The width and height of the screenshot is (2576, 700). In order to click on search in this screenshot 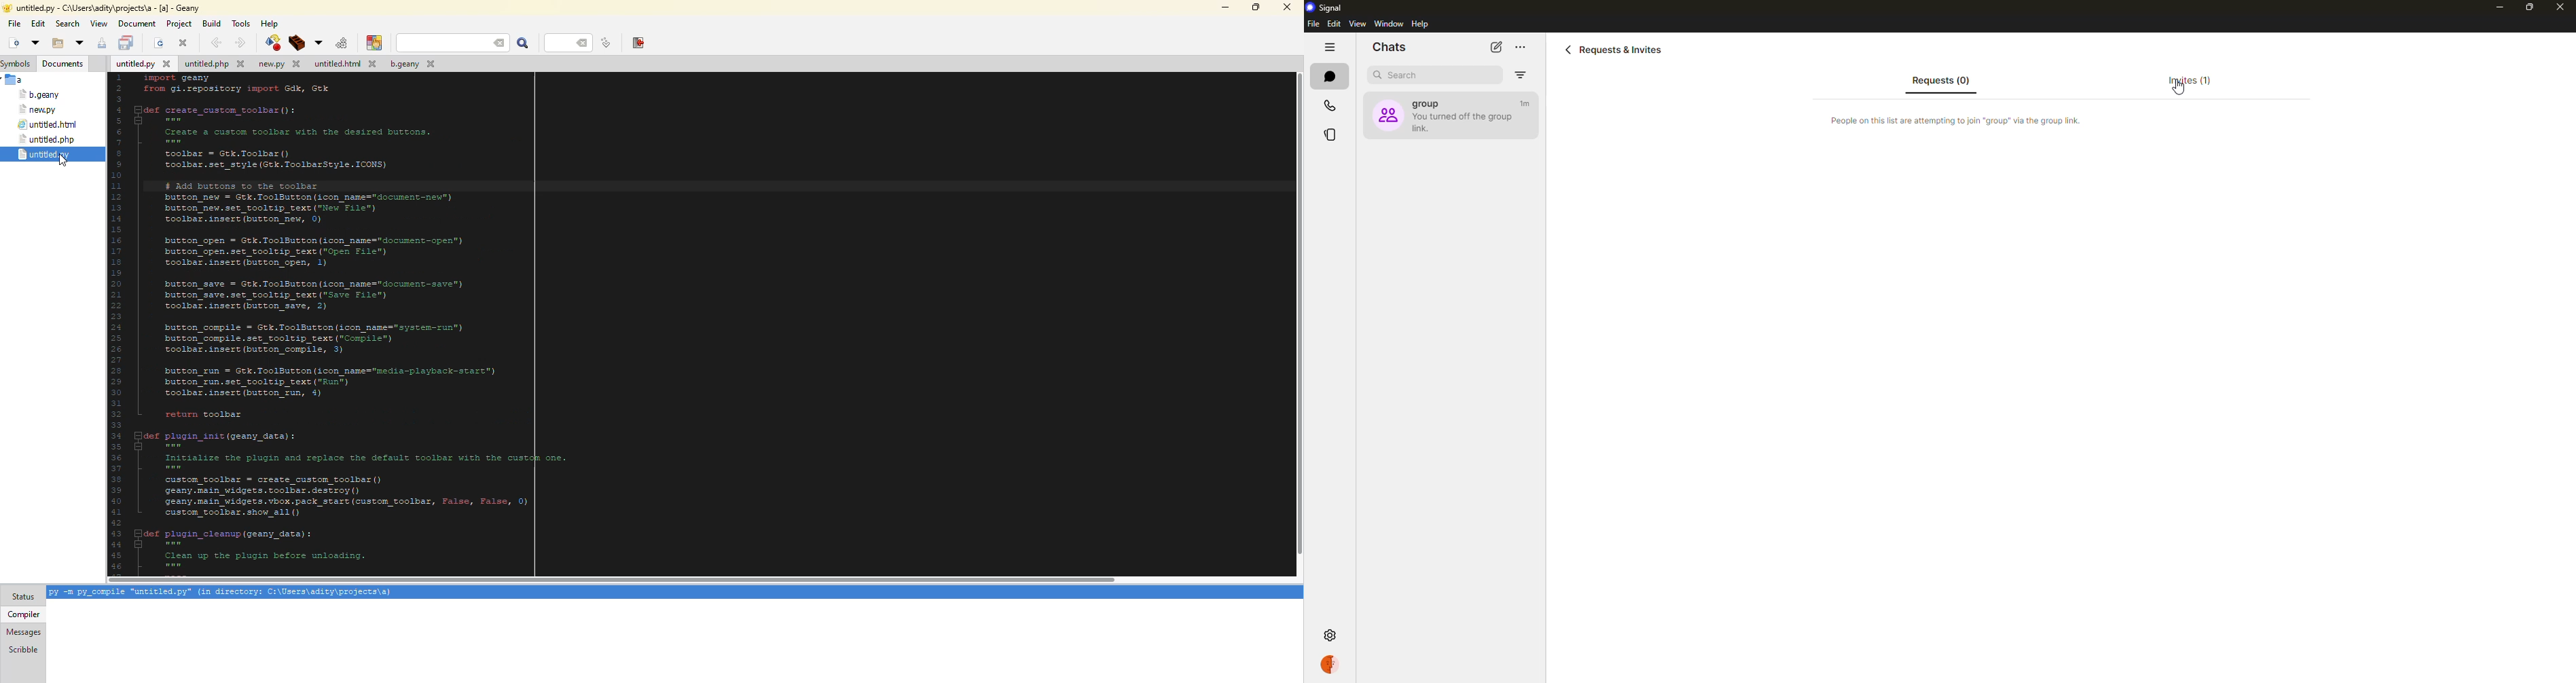, I will do `click(523, 43)`.